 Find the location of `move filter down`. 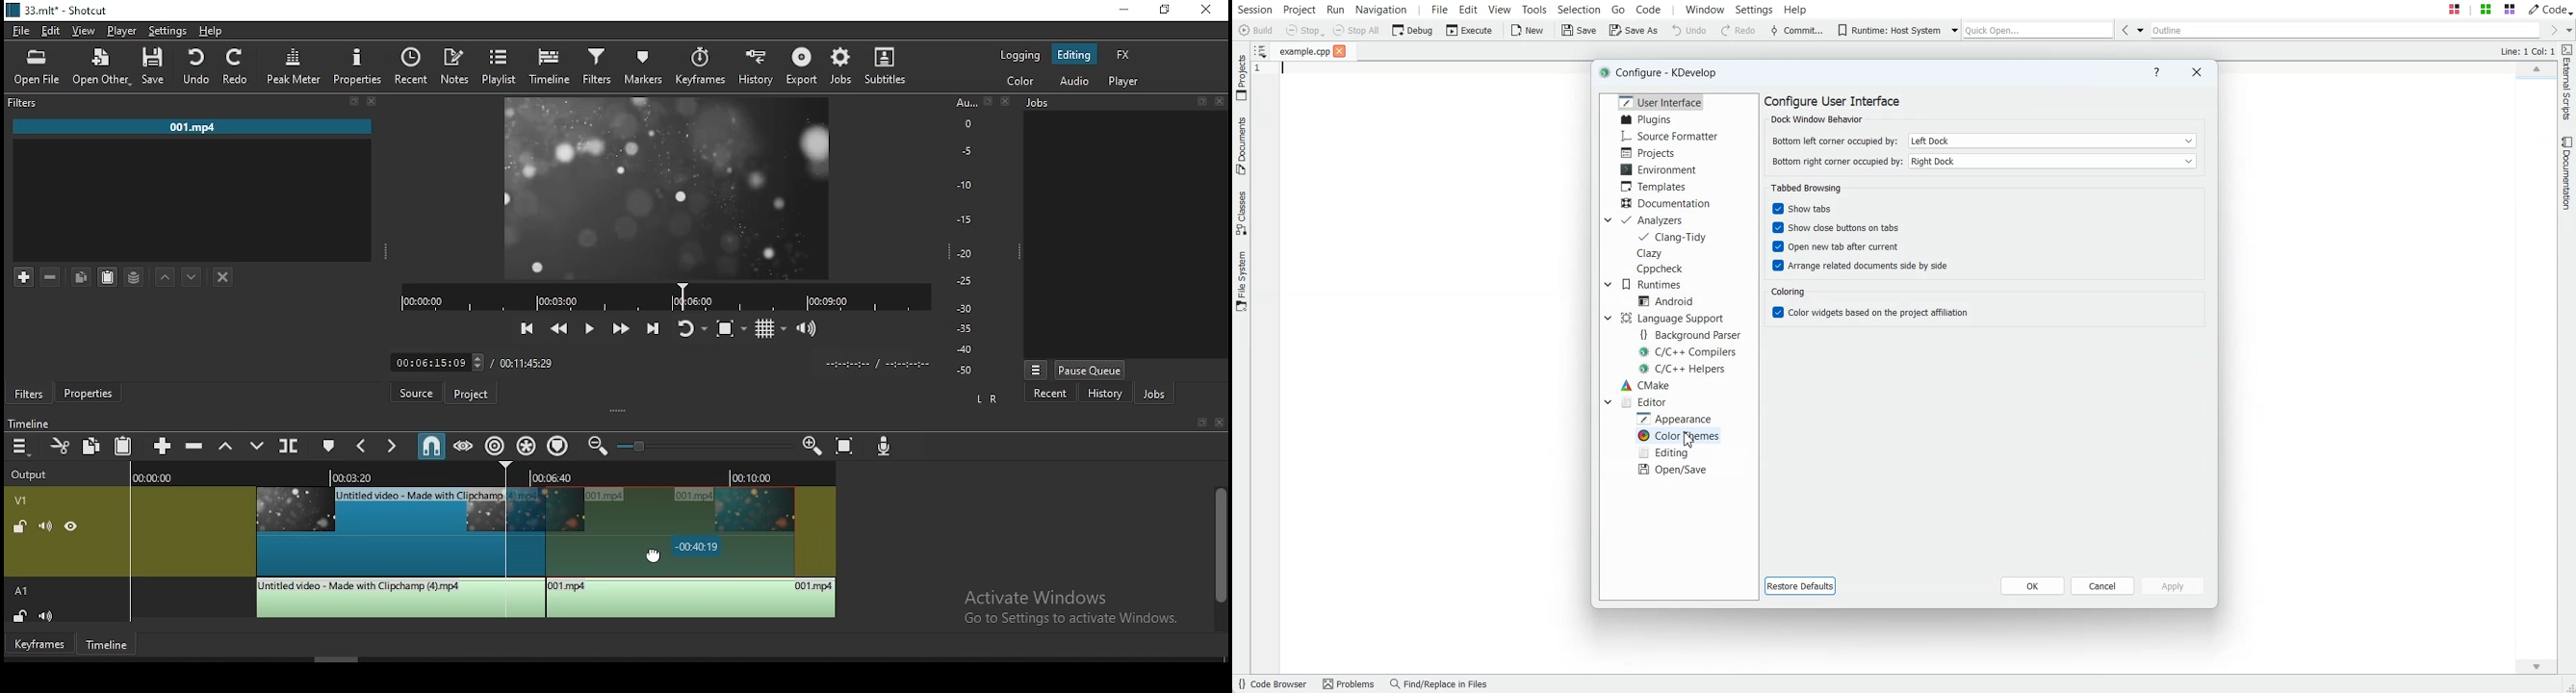

move filter down is located at coordinates (192, 274).